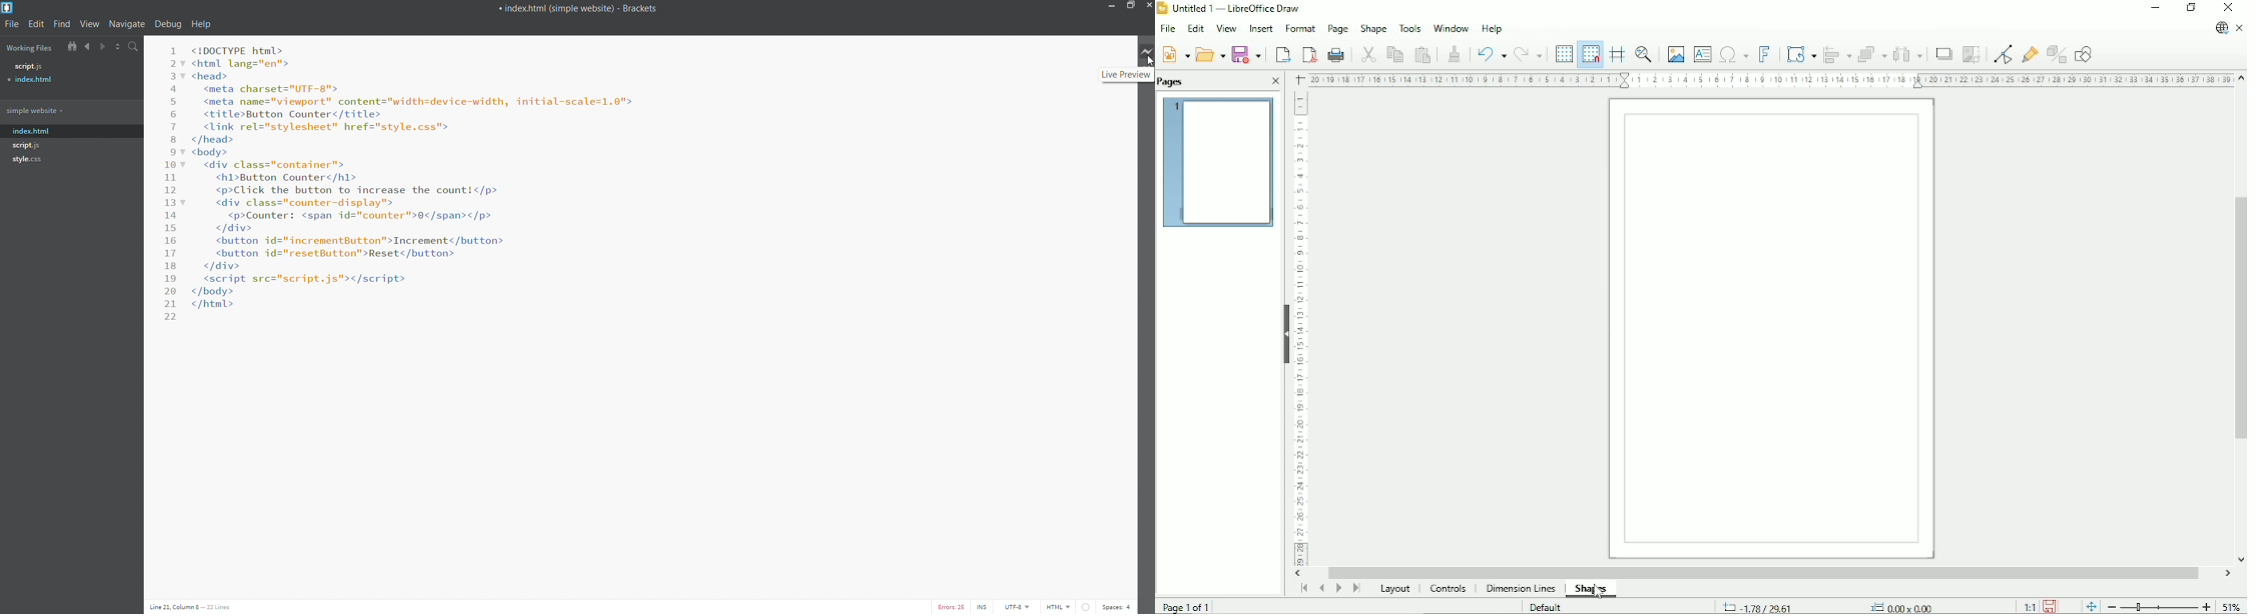  Describe the element at coordinates (66, 67) in the screenshot. I see `script..js` at that location.